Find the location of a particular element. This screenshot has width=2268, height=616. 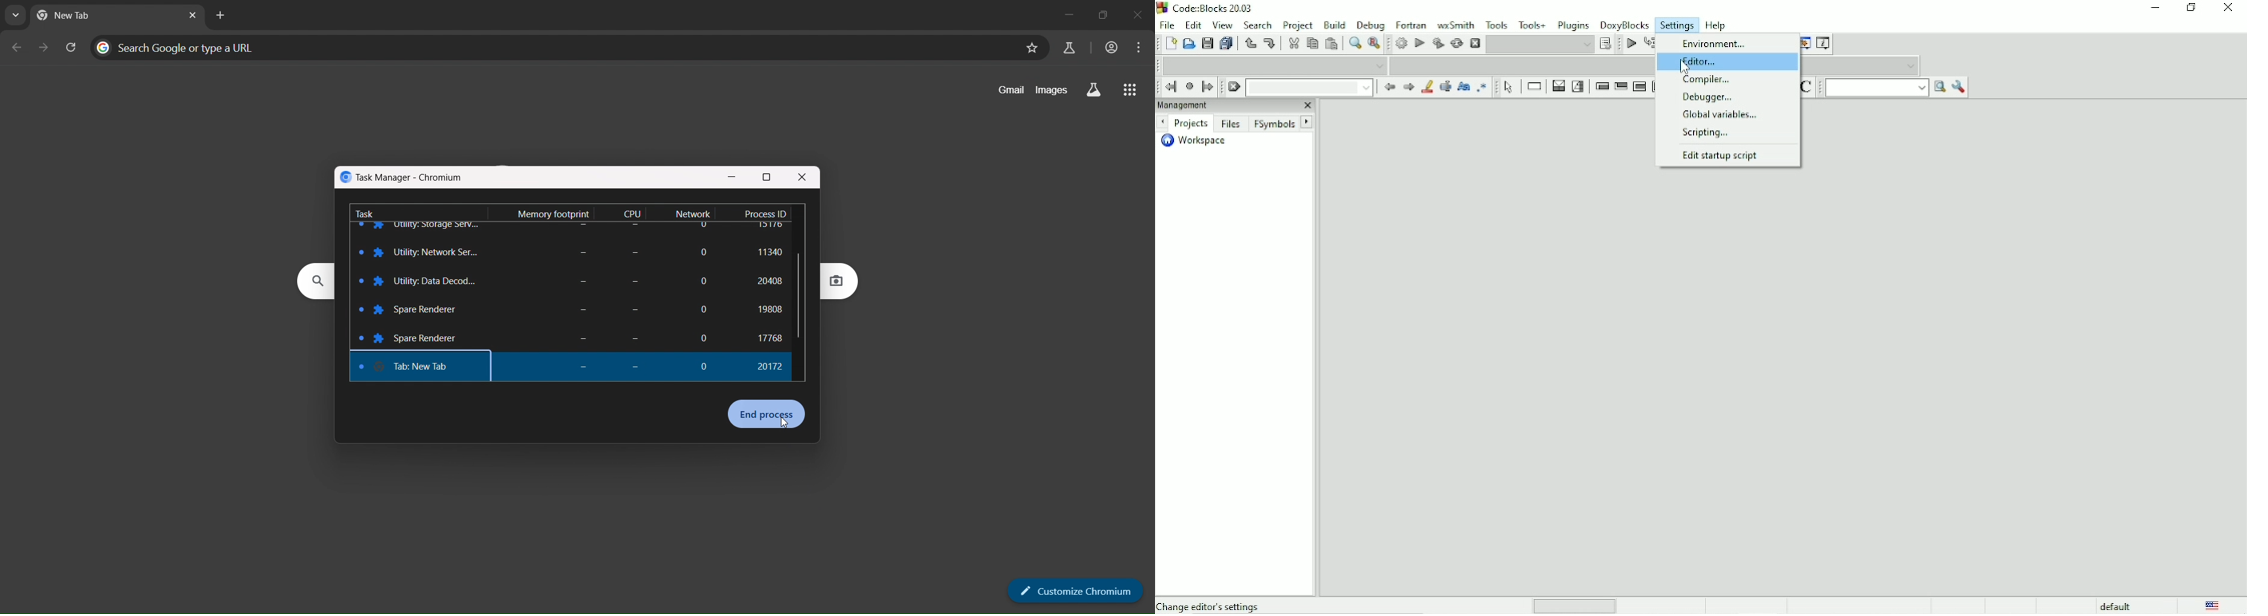

Entry condition loop is located at coordinates (1602, 87).